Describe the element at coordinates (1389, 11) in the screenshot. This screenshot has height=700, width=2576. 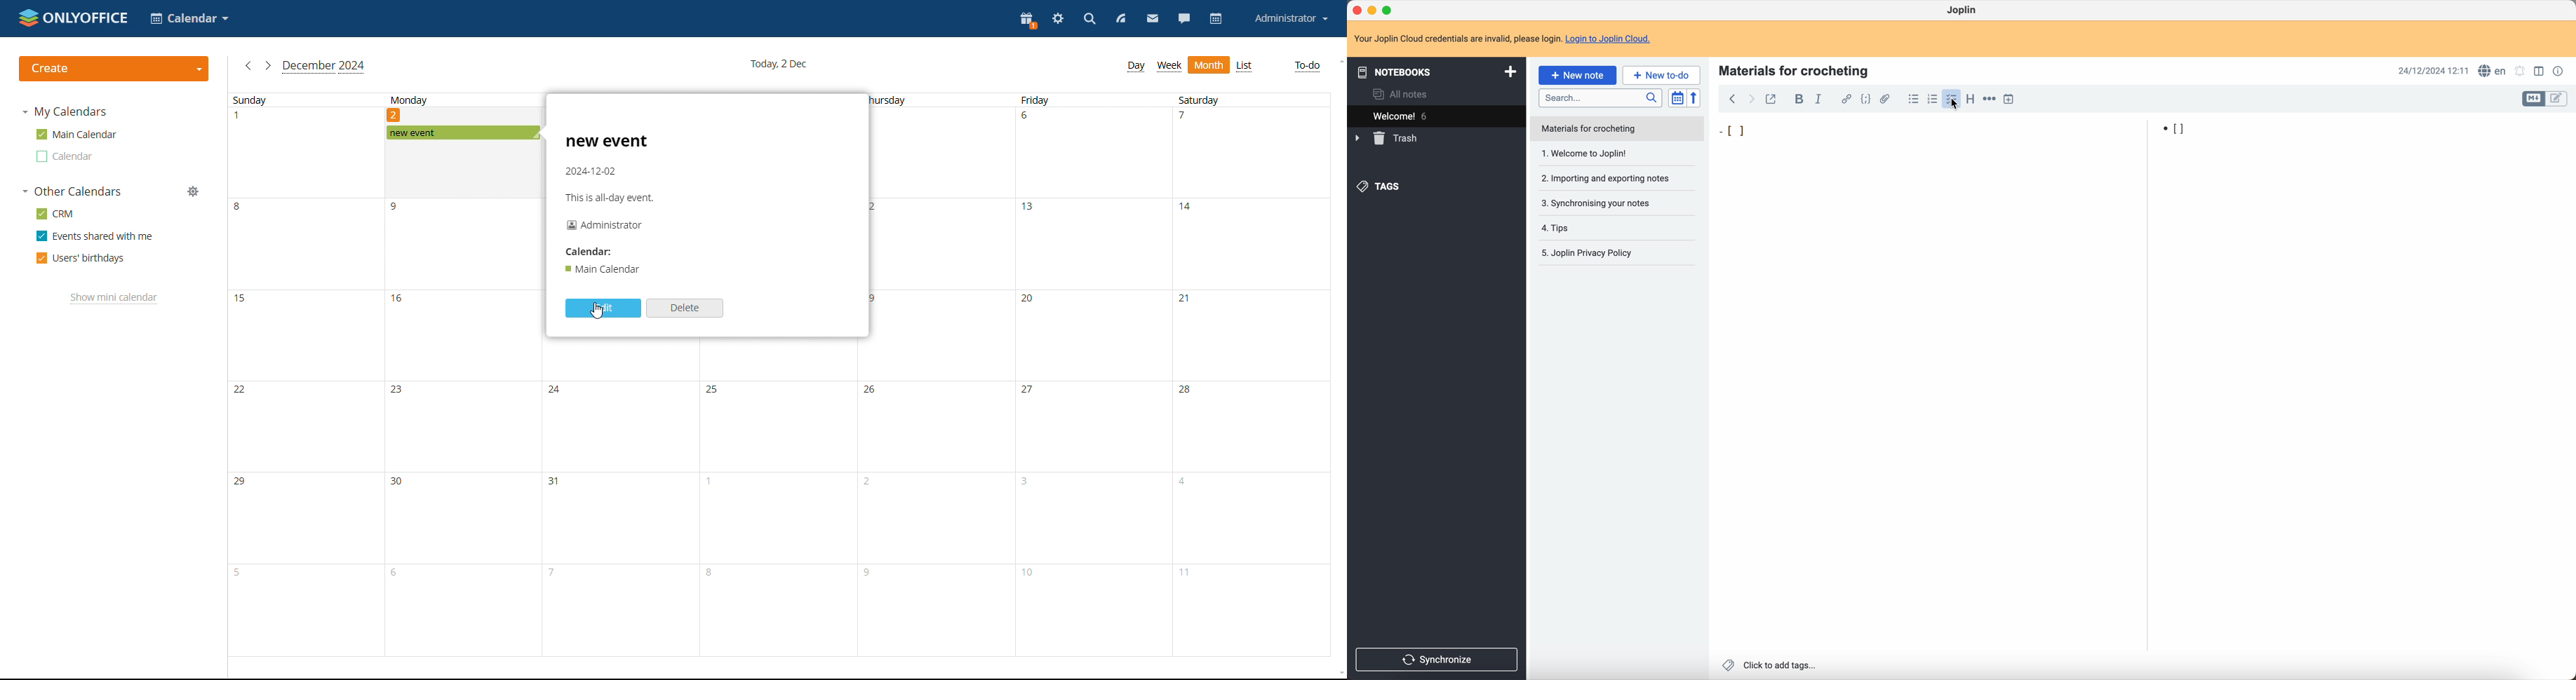
I see `maximize` at that location.